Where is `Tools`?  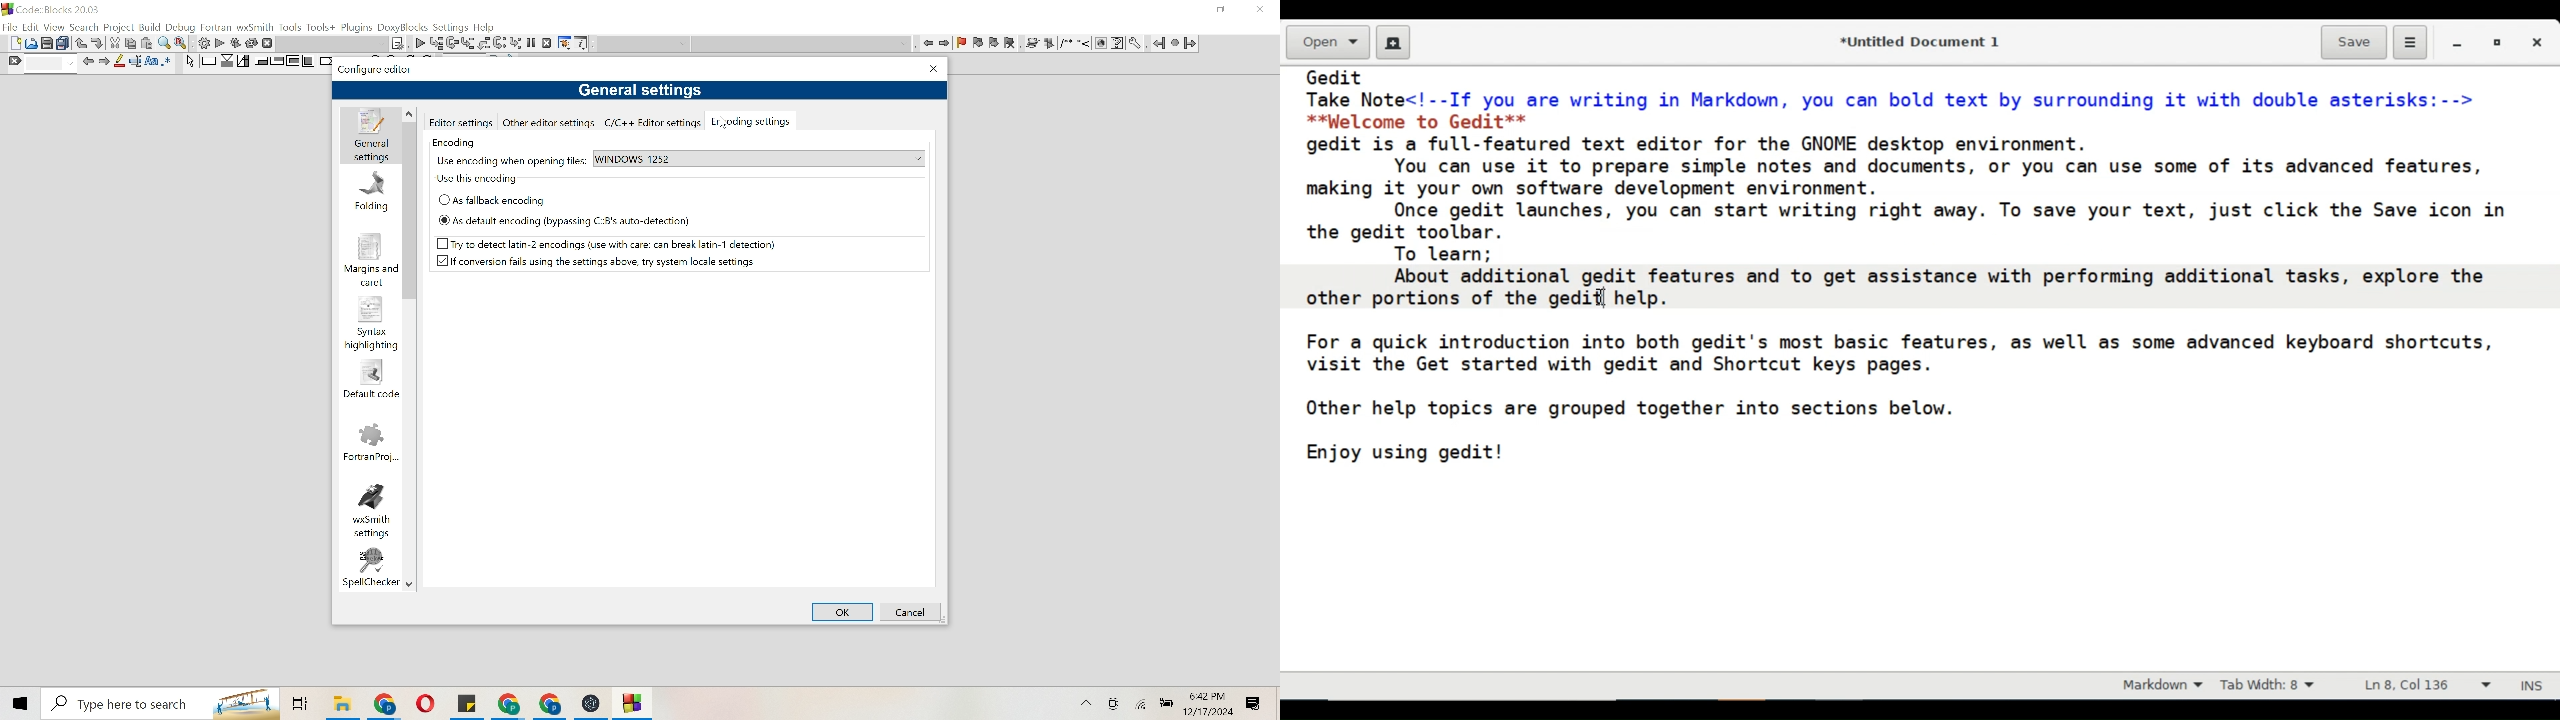
Tools is located at coordinates (564, 43).